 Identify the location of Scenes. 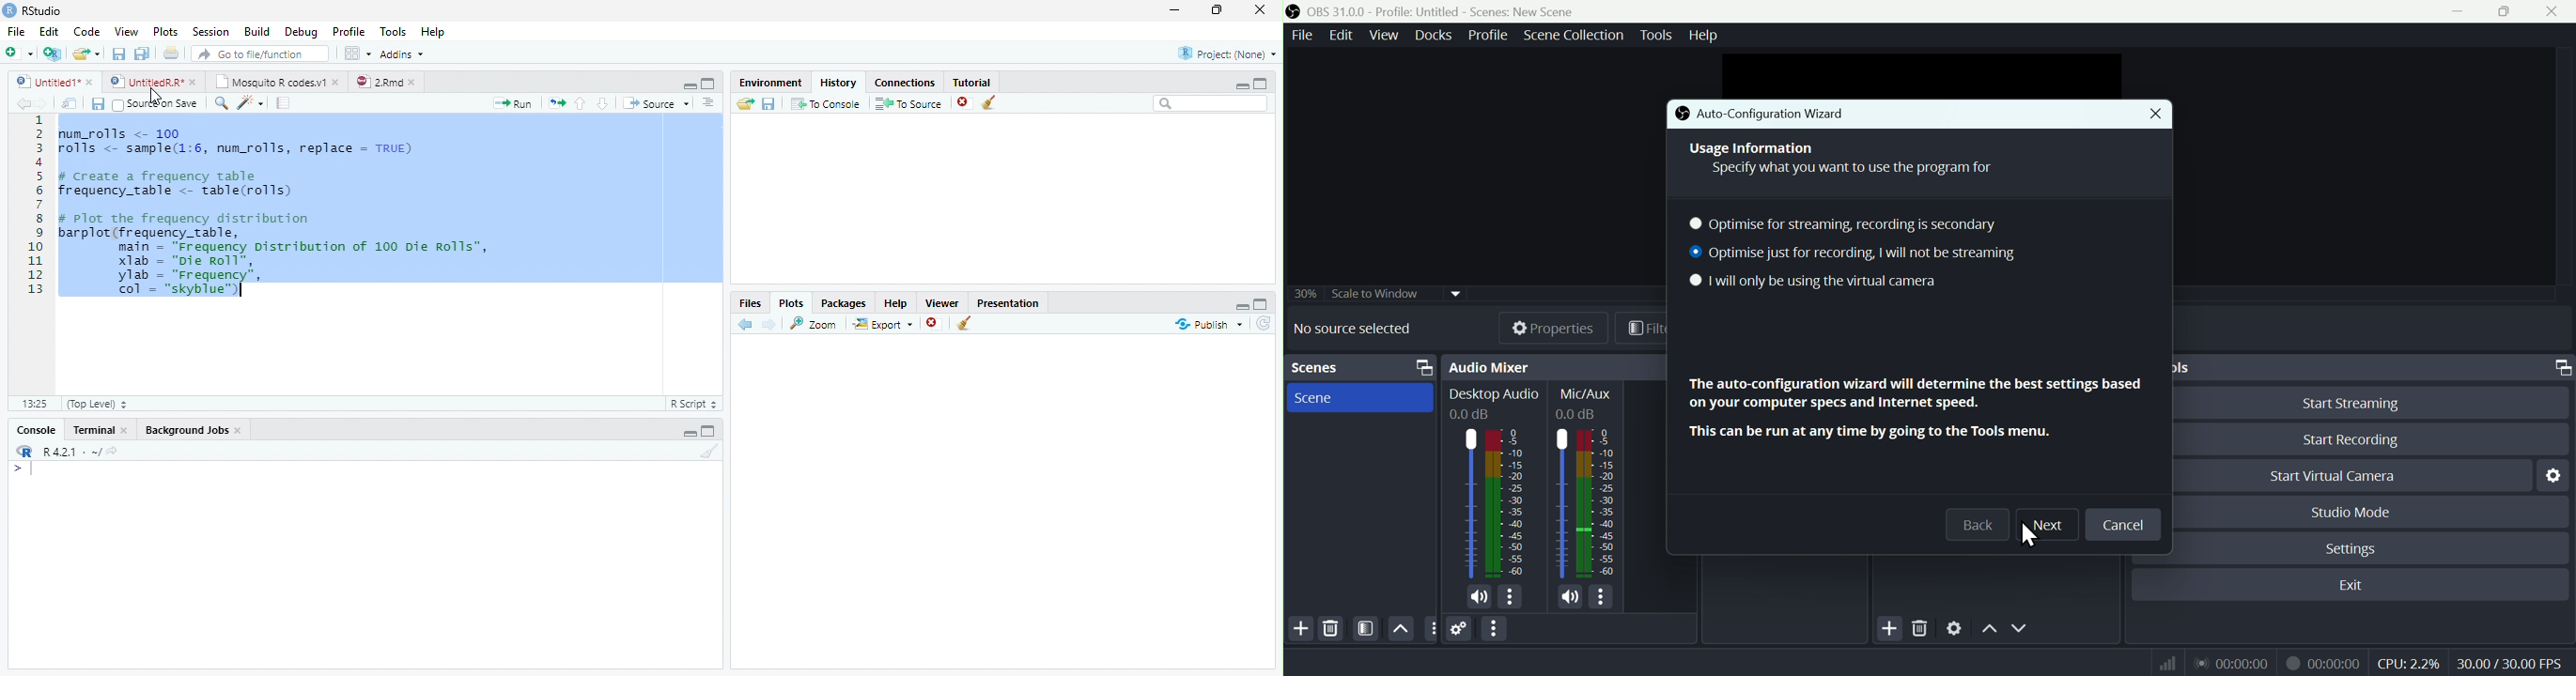
(1314, 367).